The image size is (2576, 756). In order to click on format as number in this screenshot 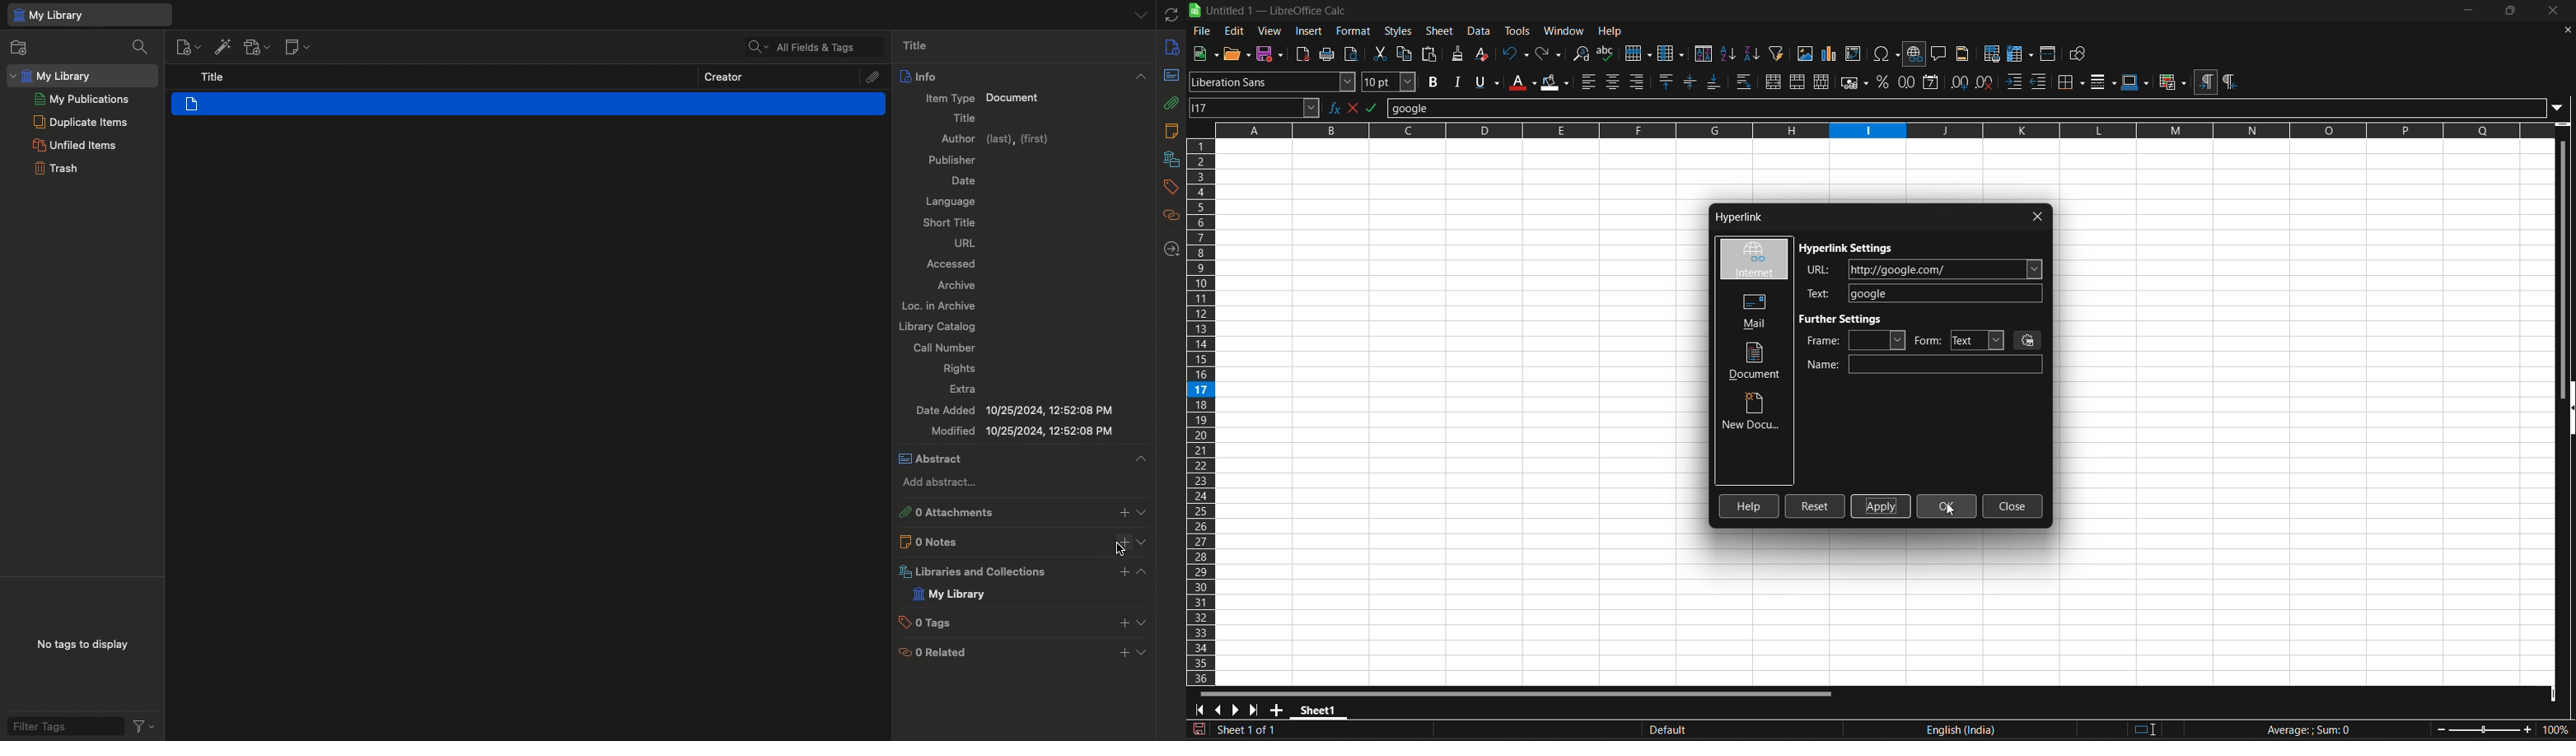, I will do `click(1906, 82)`.